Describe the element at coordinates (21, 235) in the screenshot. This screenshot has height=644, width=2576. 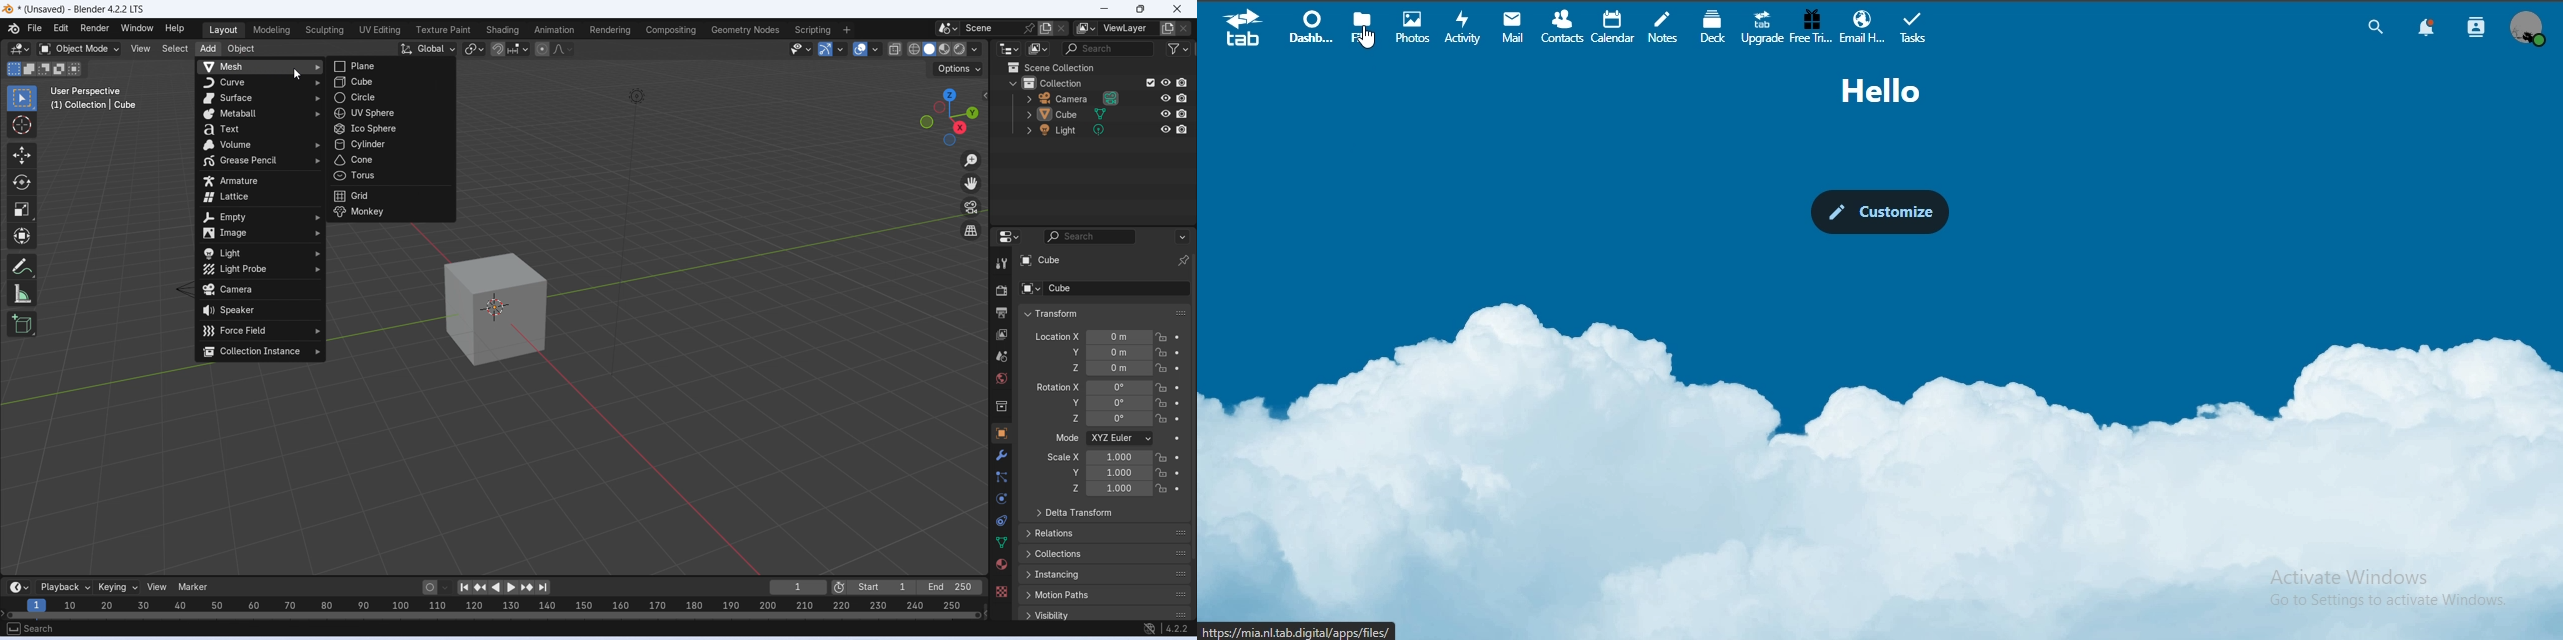
I see `Transform` at that location.